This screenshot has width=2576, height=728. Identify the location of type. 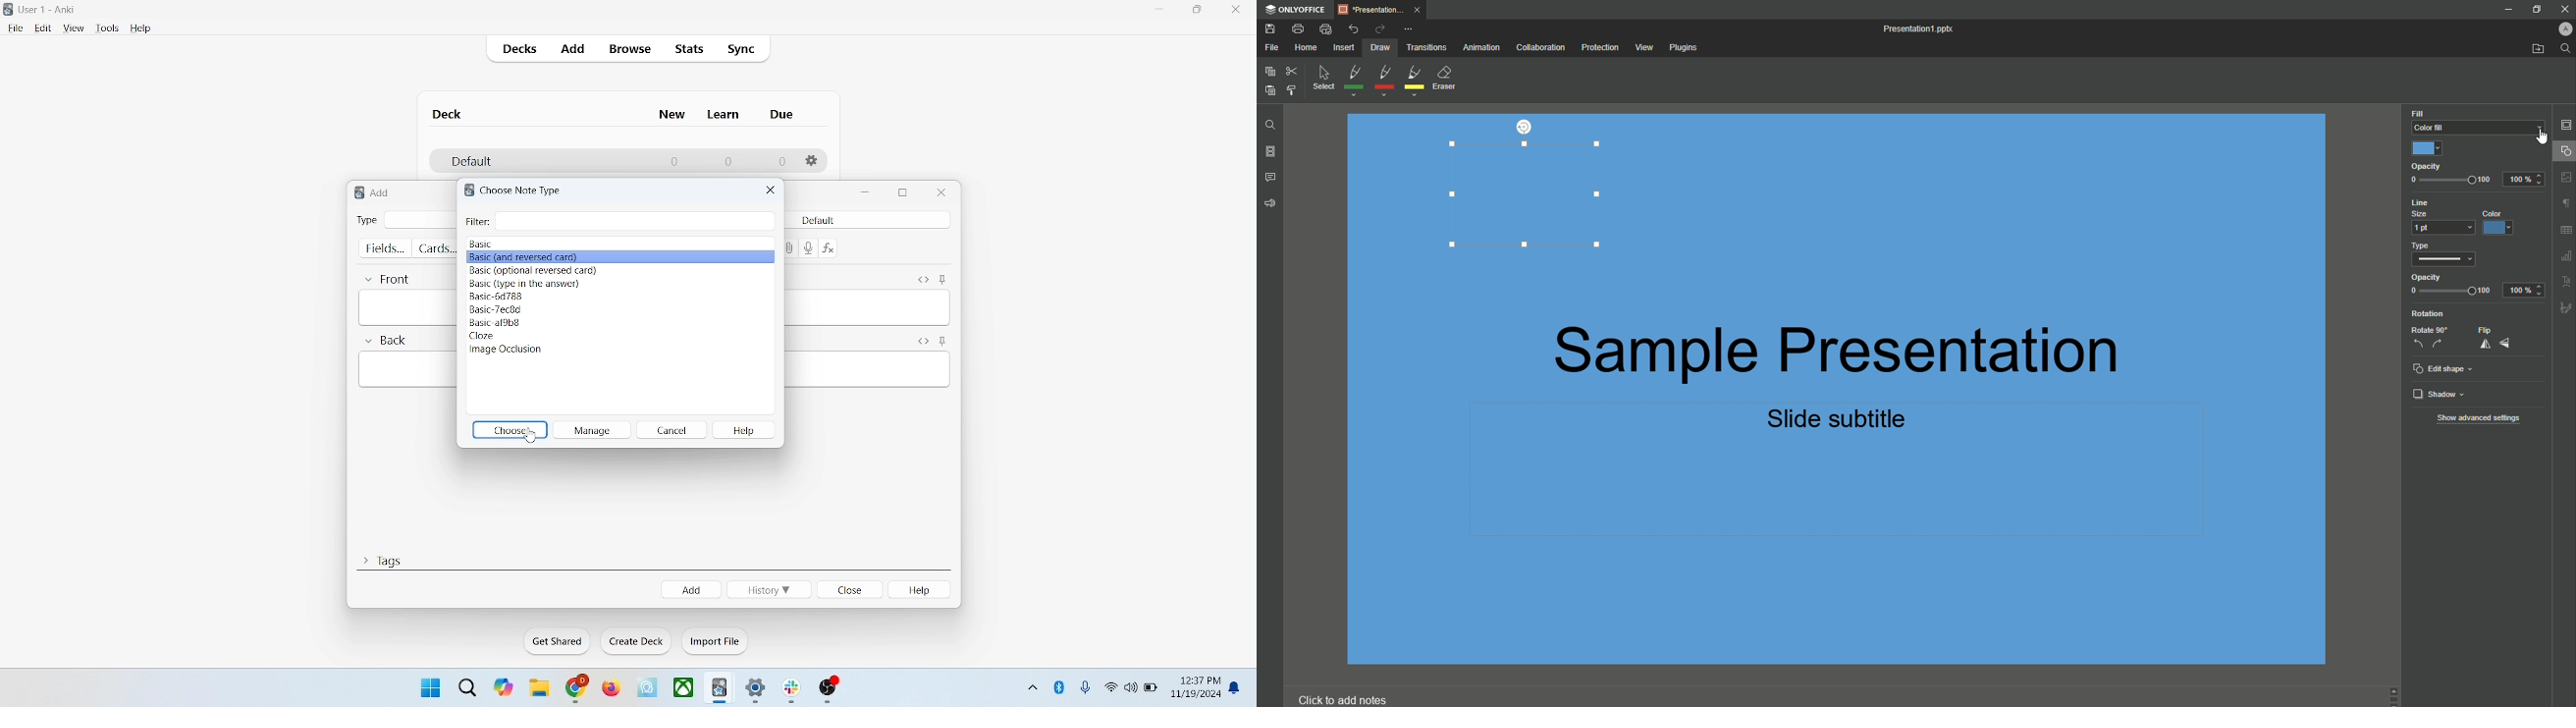
(366, 219).